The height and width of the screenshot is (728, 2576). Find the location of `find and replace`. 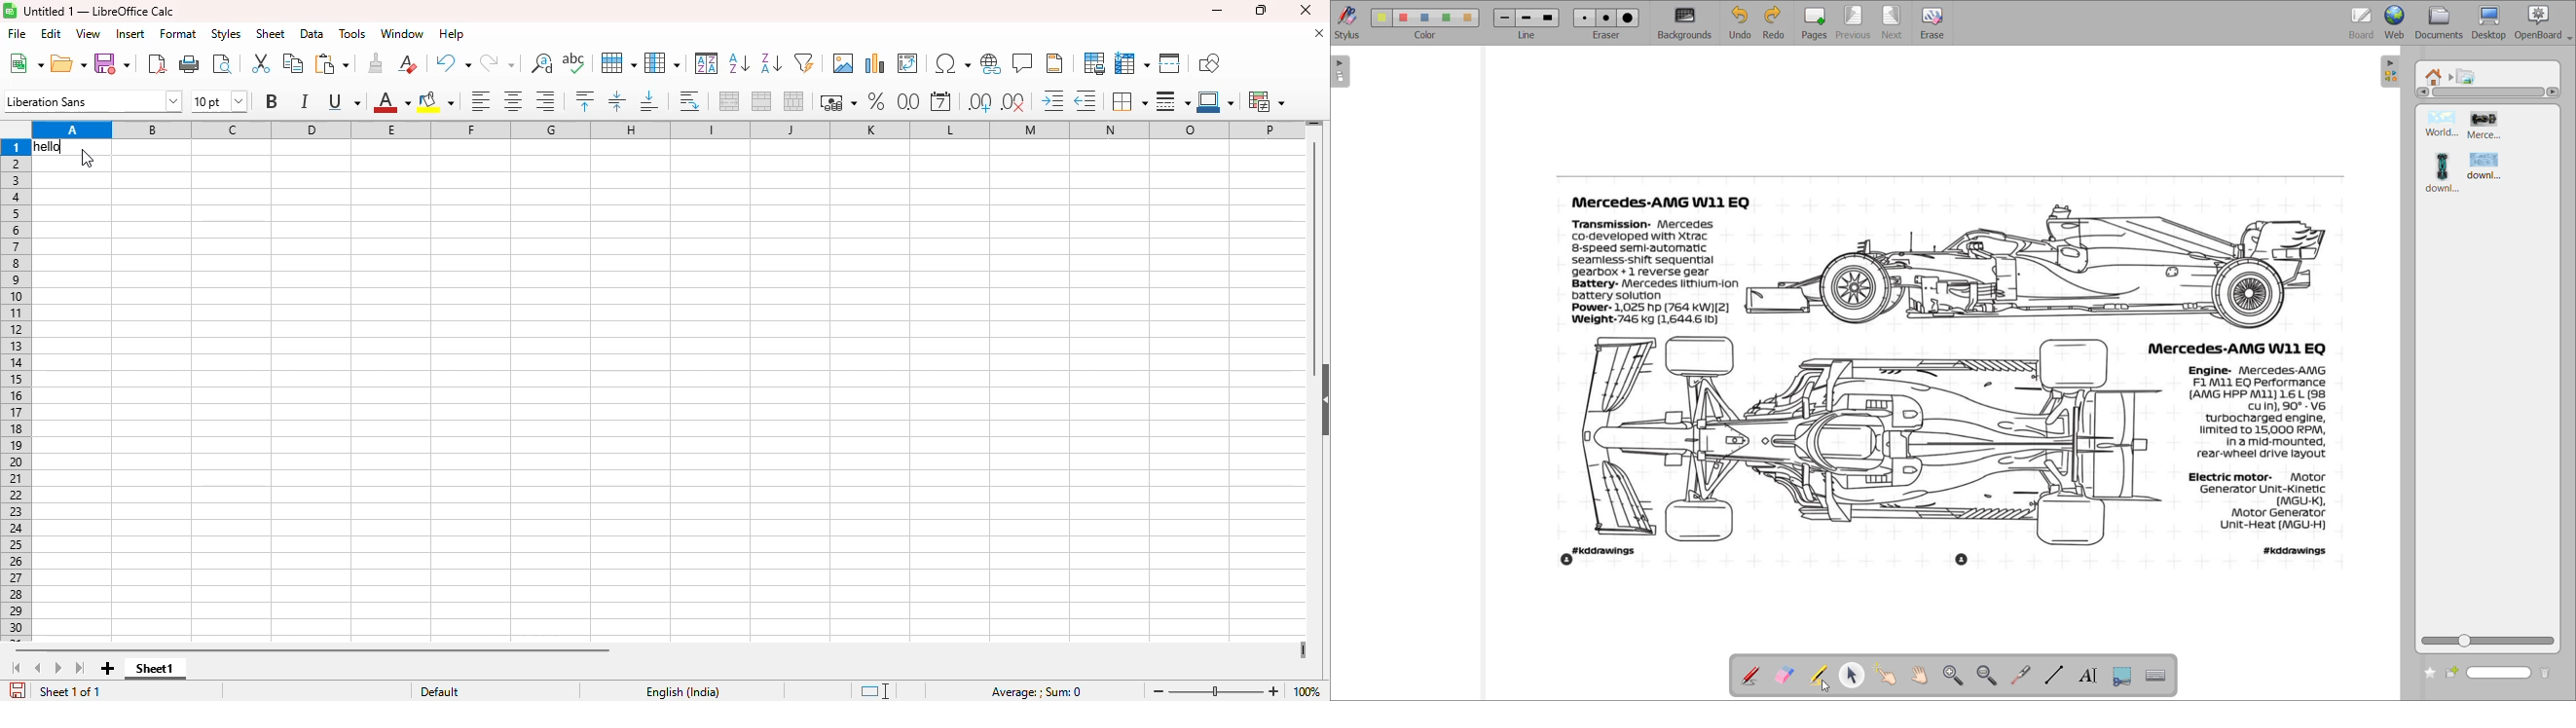

find and replace is located at coordinates (542, 63).